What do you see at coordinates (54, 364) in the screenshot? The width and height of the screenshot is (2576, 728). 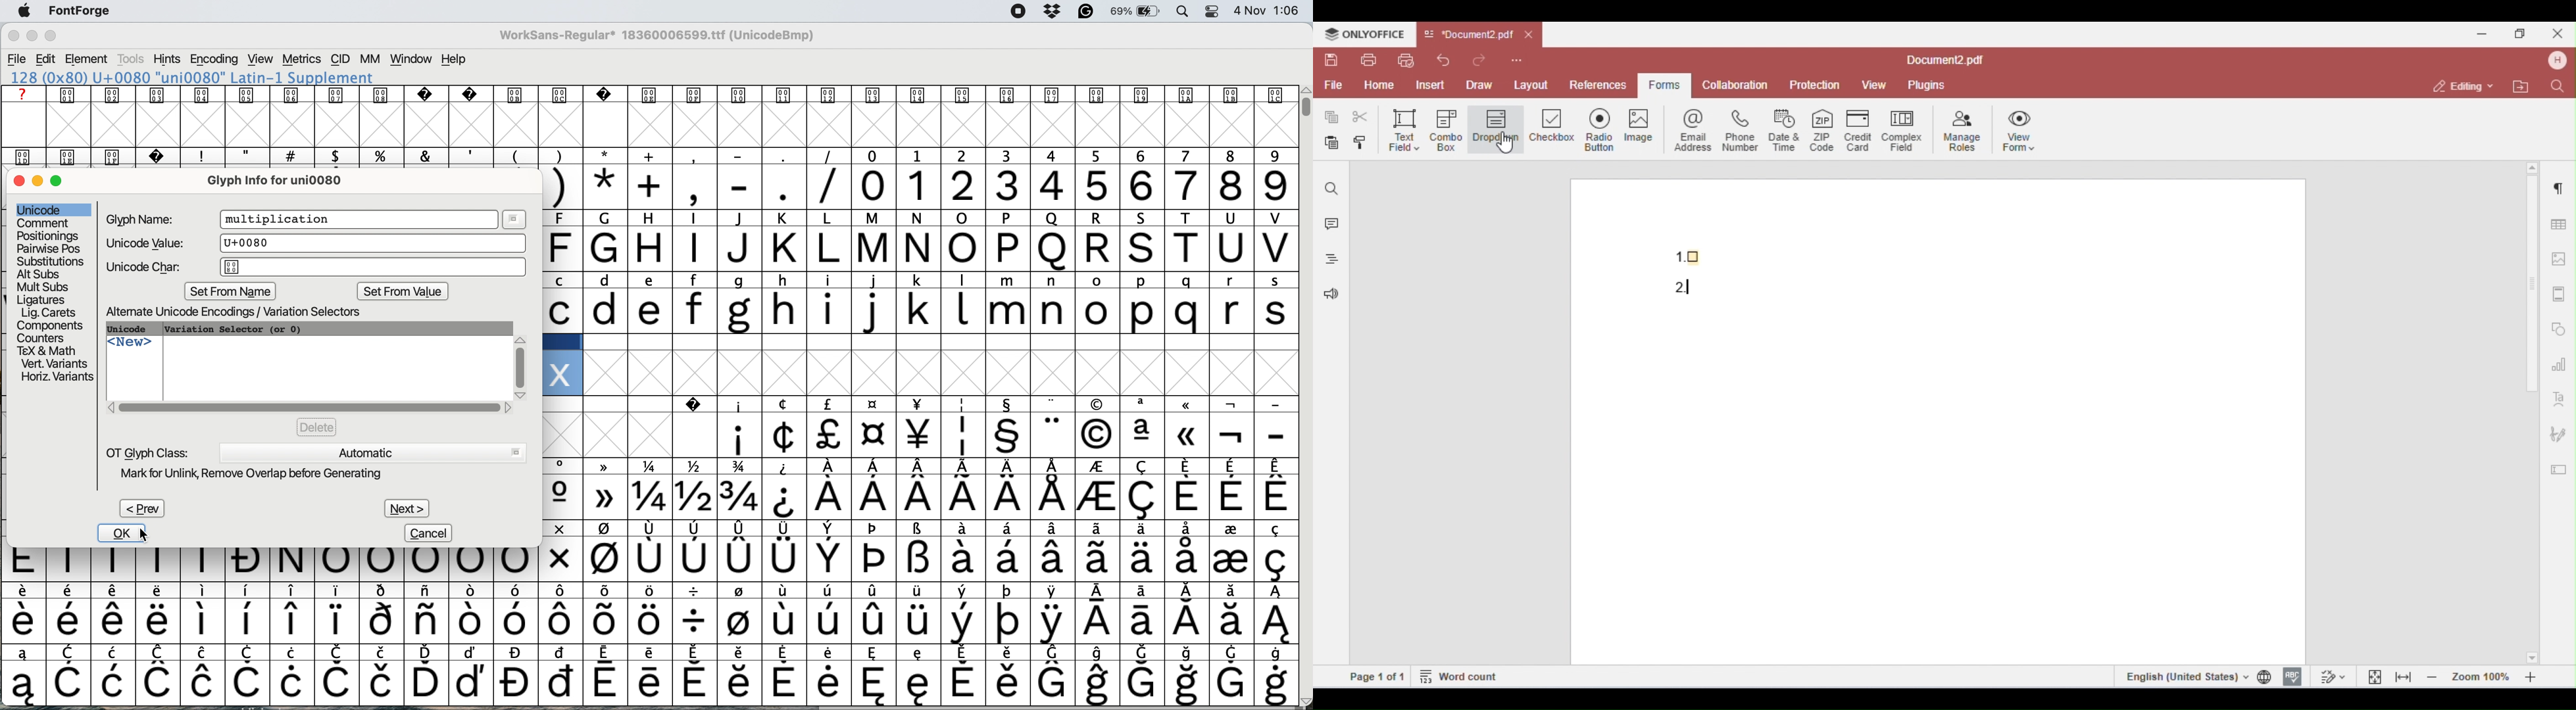 I see `vert variants` at bounding box center [54, 364].